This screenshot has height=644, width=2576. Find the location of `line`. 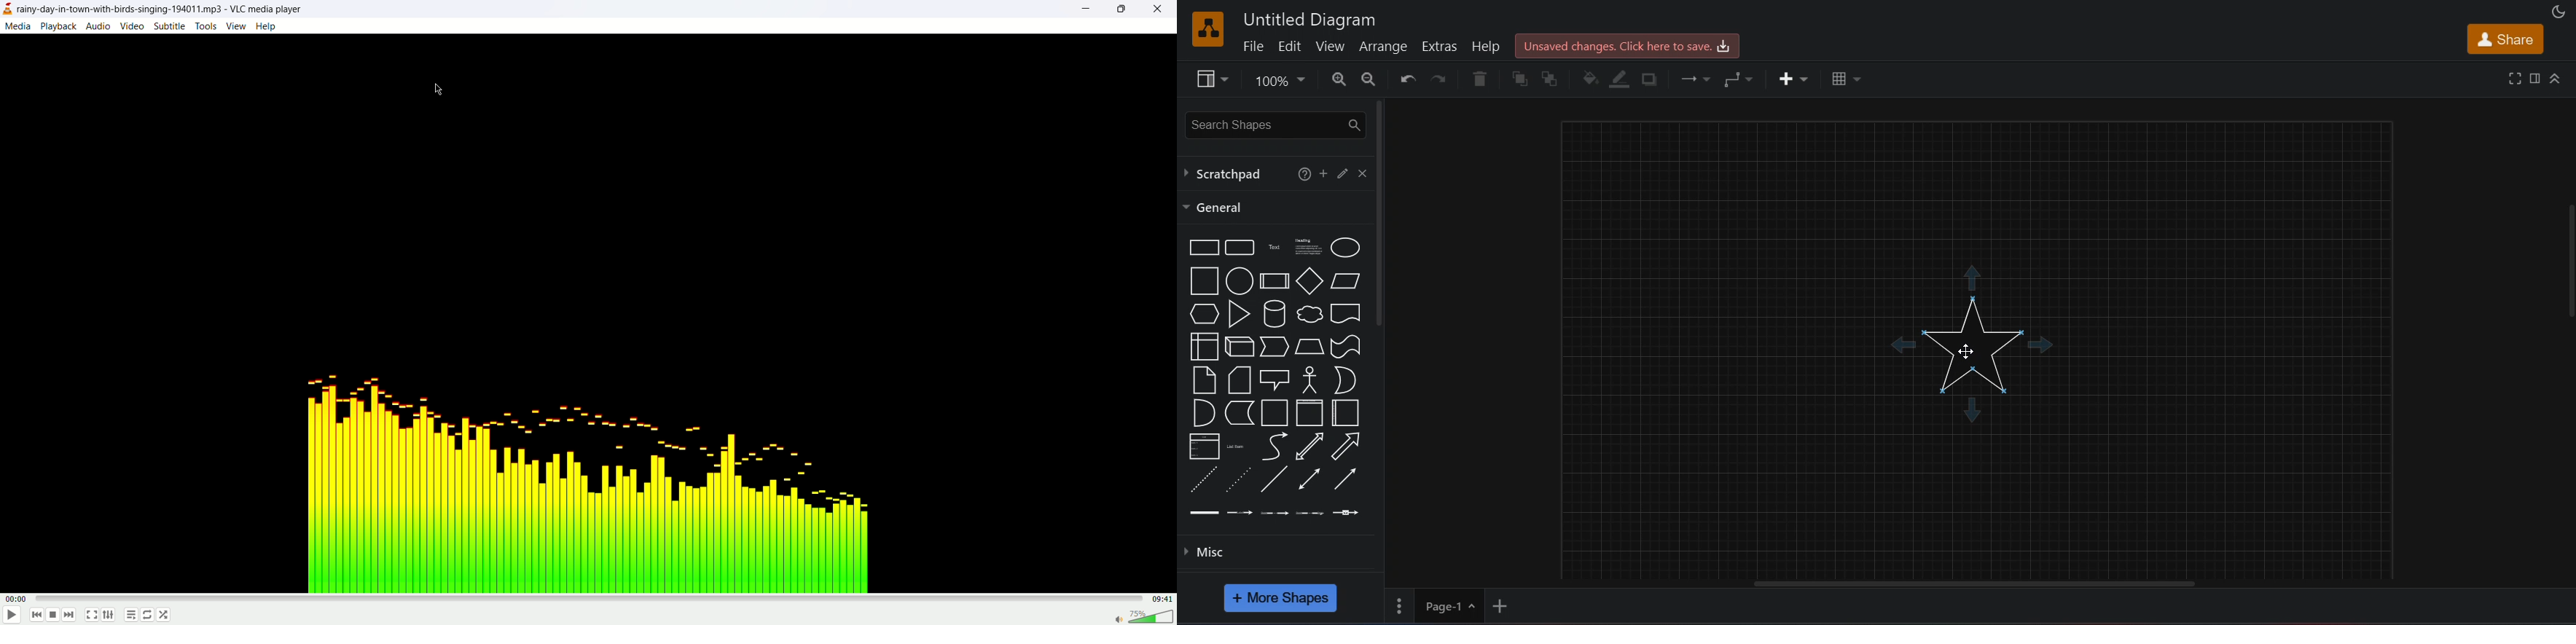

line is located at coordinates (1275, 479).